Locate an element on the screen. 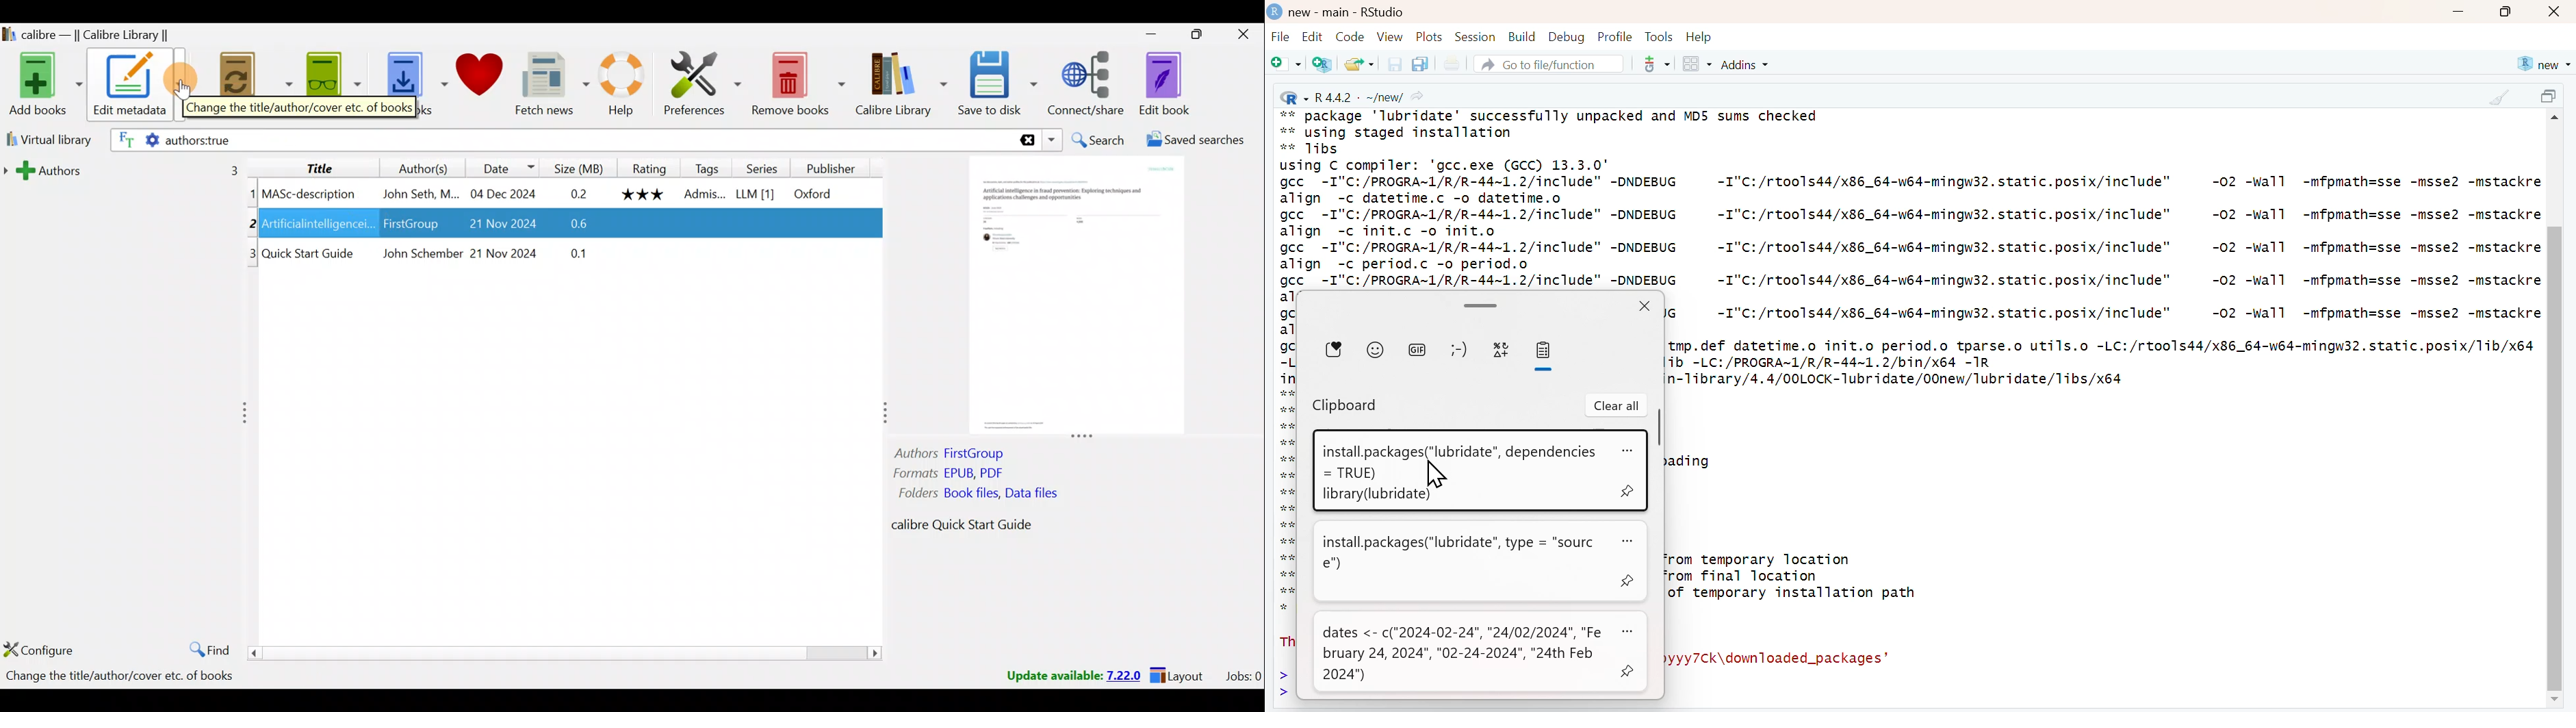  Build is located at coordinates (1521, 37).